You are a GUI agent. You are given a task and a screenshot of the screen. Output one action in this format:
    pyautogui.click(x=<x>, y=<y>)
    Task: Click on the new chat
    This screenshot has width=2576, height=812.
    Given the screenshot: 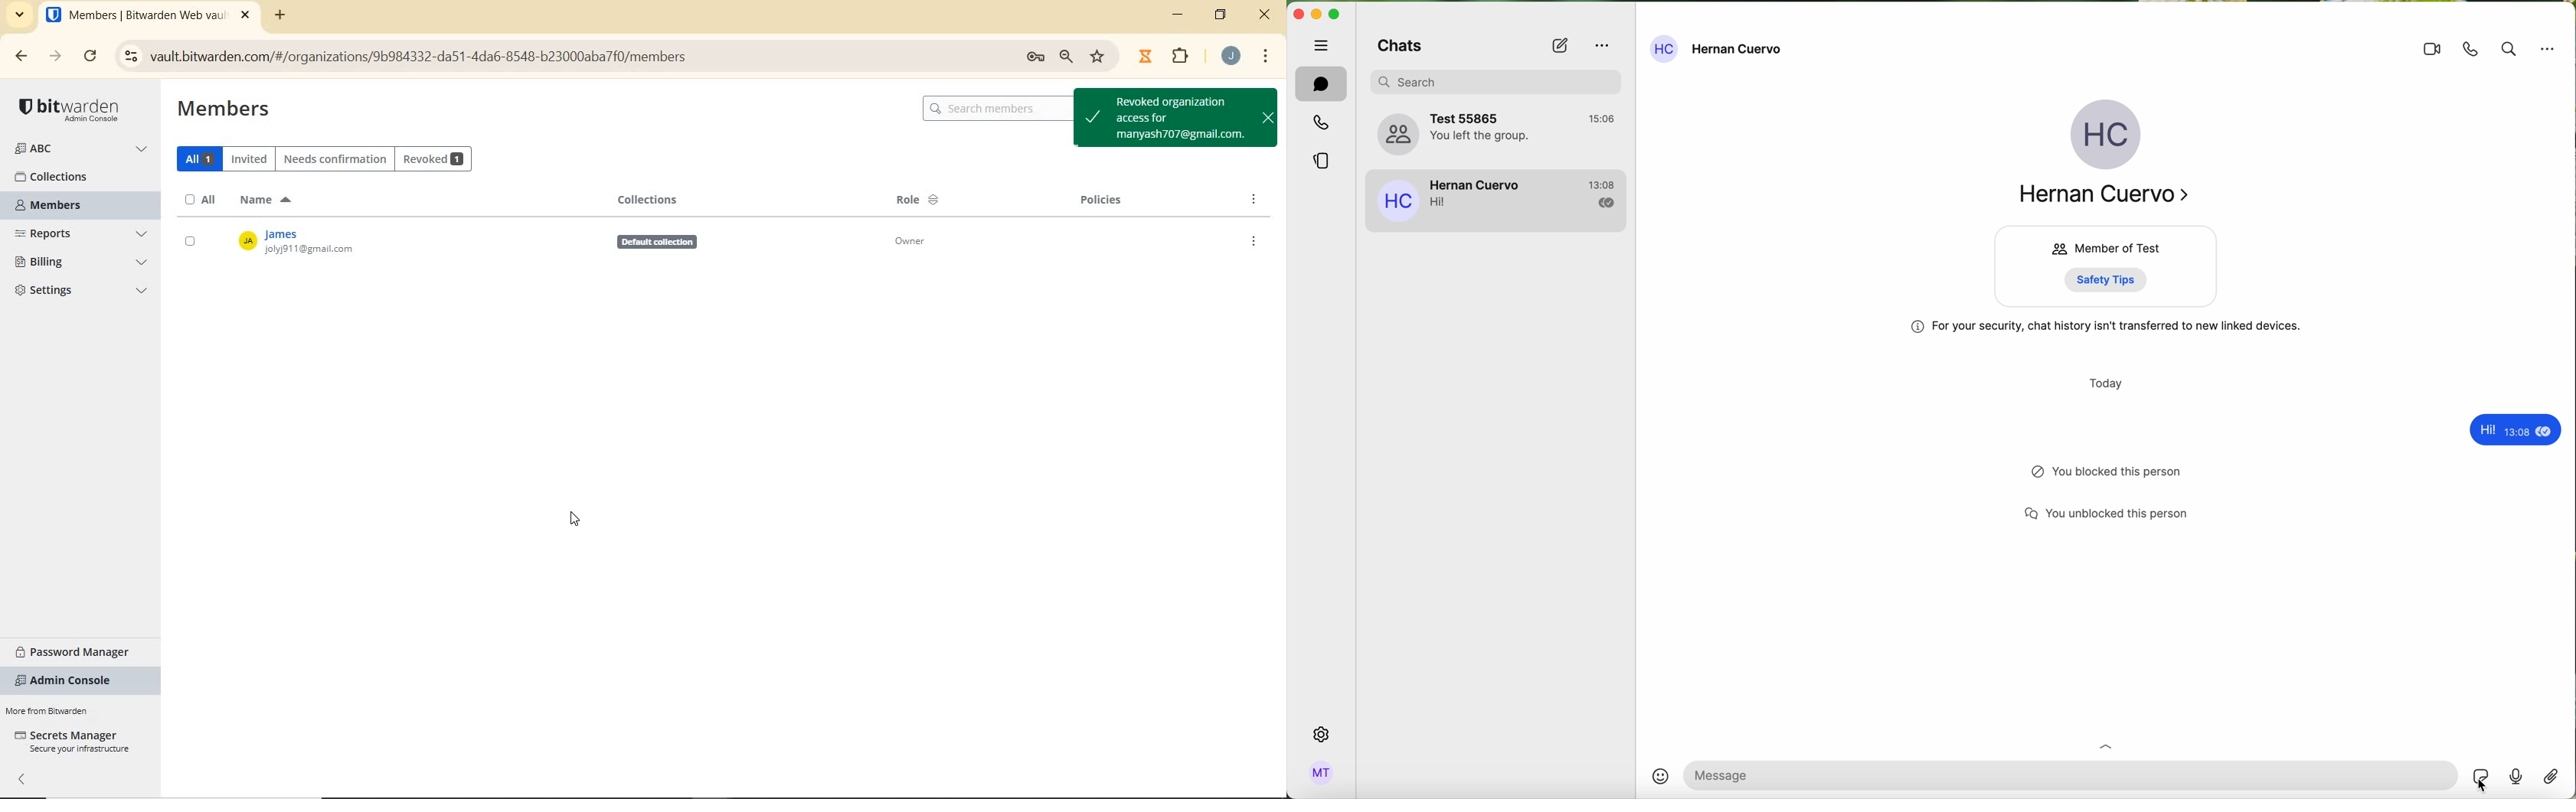 What is the action you would take?
    pyautogui.click(x=1559, y=46)
    